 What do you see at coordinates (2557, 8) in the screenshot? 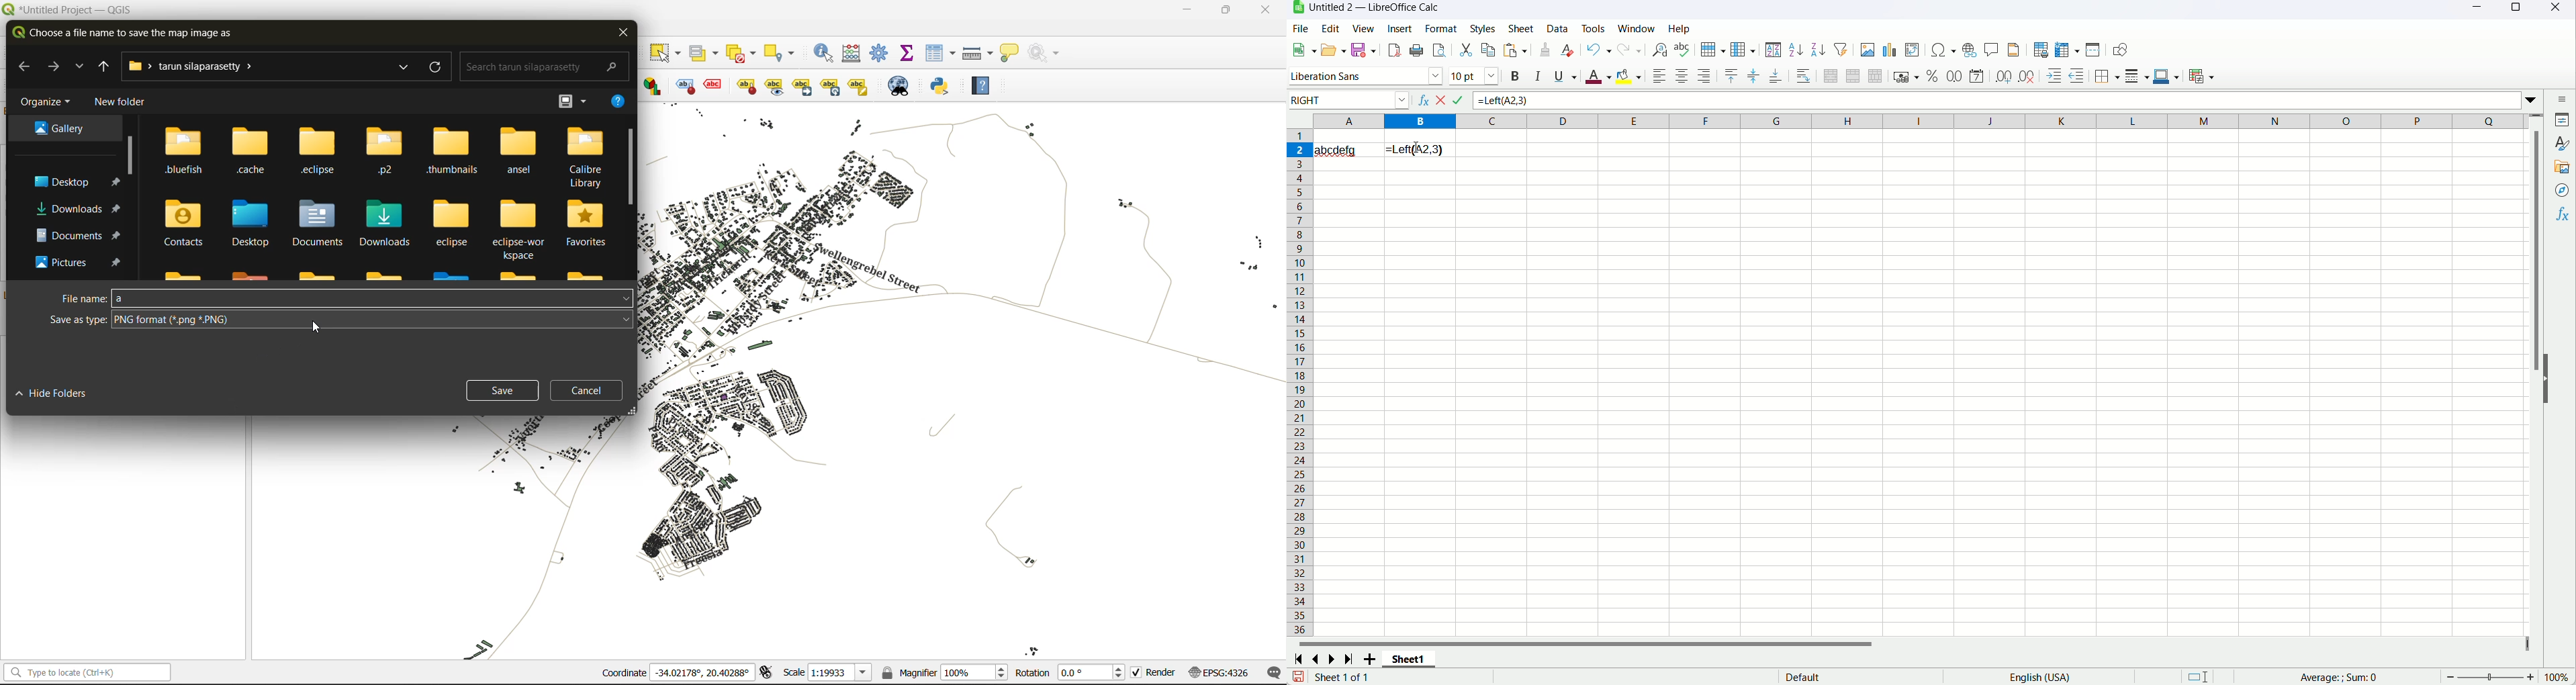
I see `close` at bounding box center [2557, 8].